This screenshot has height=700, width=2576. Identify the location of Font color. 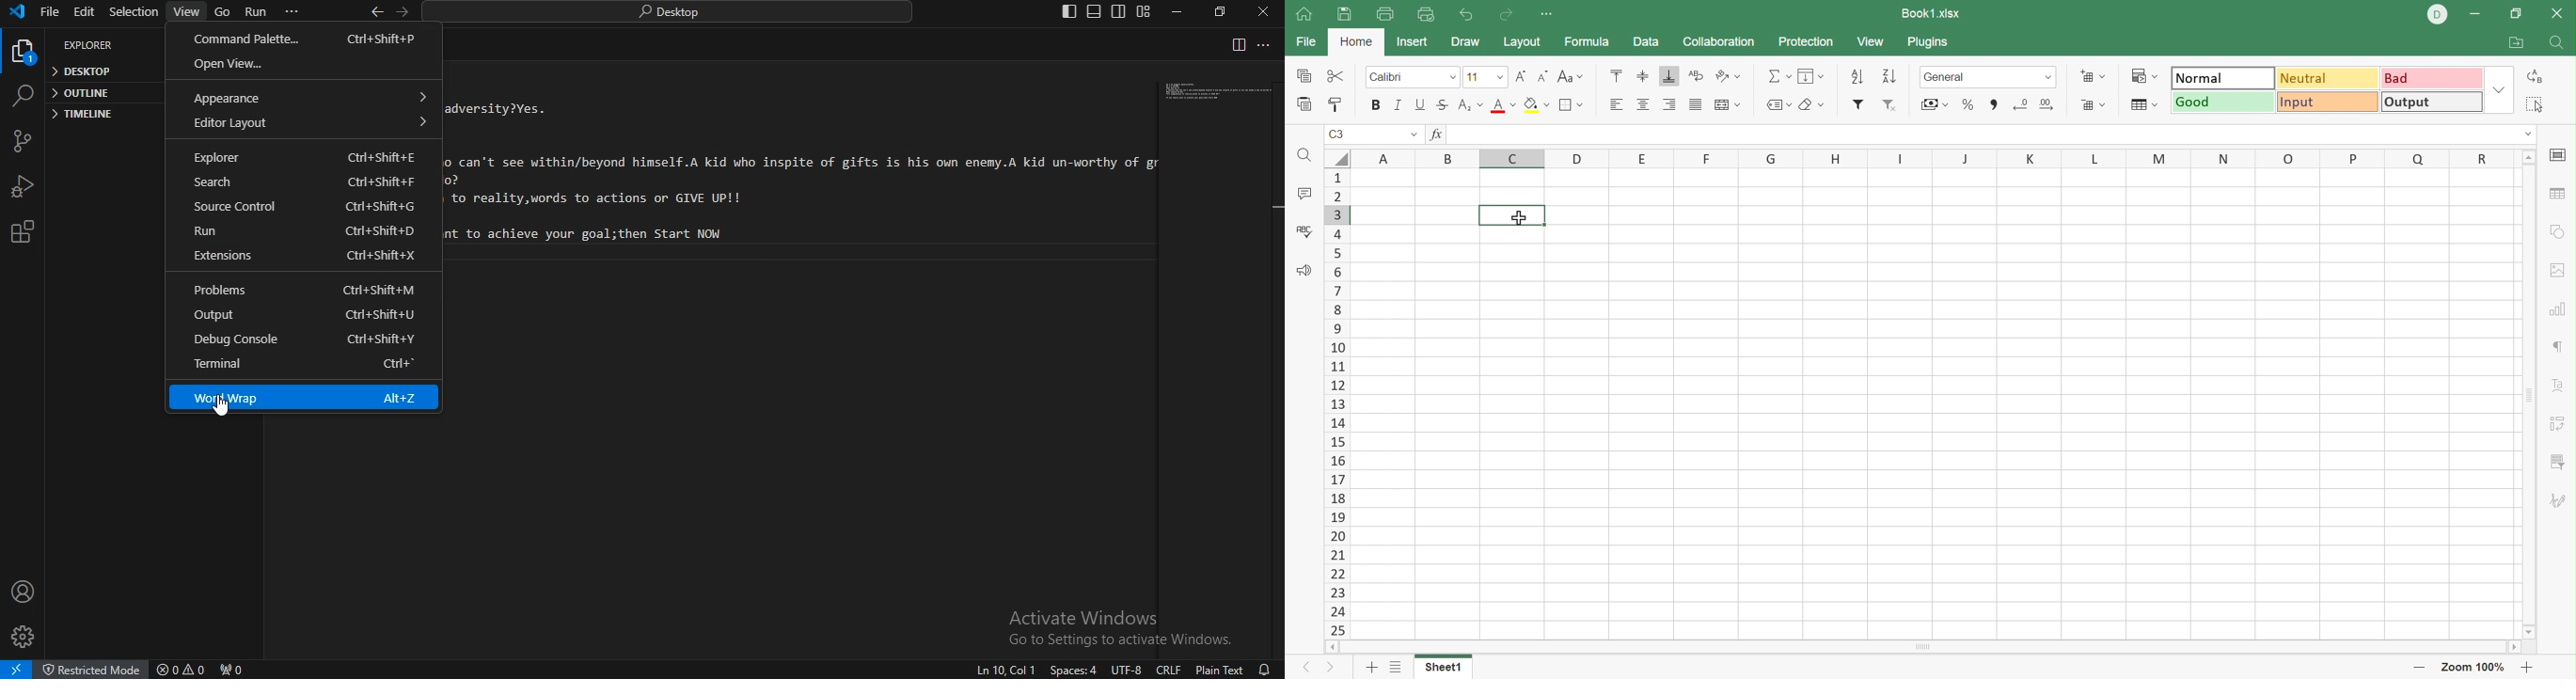
(1503, 106).